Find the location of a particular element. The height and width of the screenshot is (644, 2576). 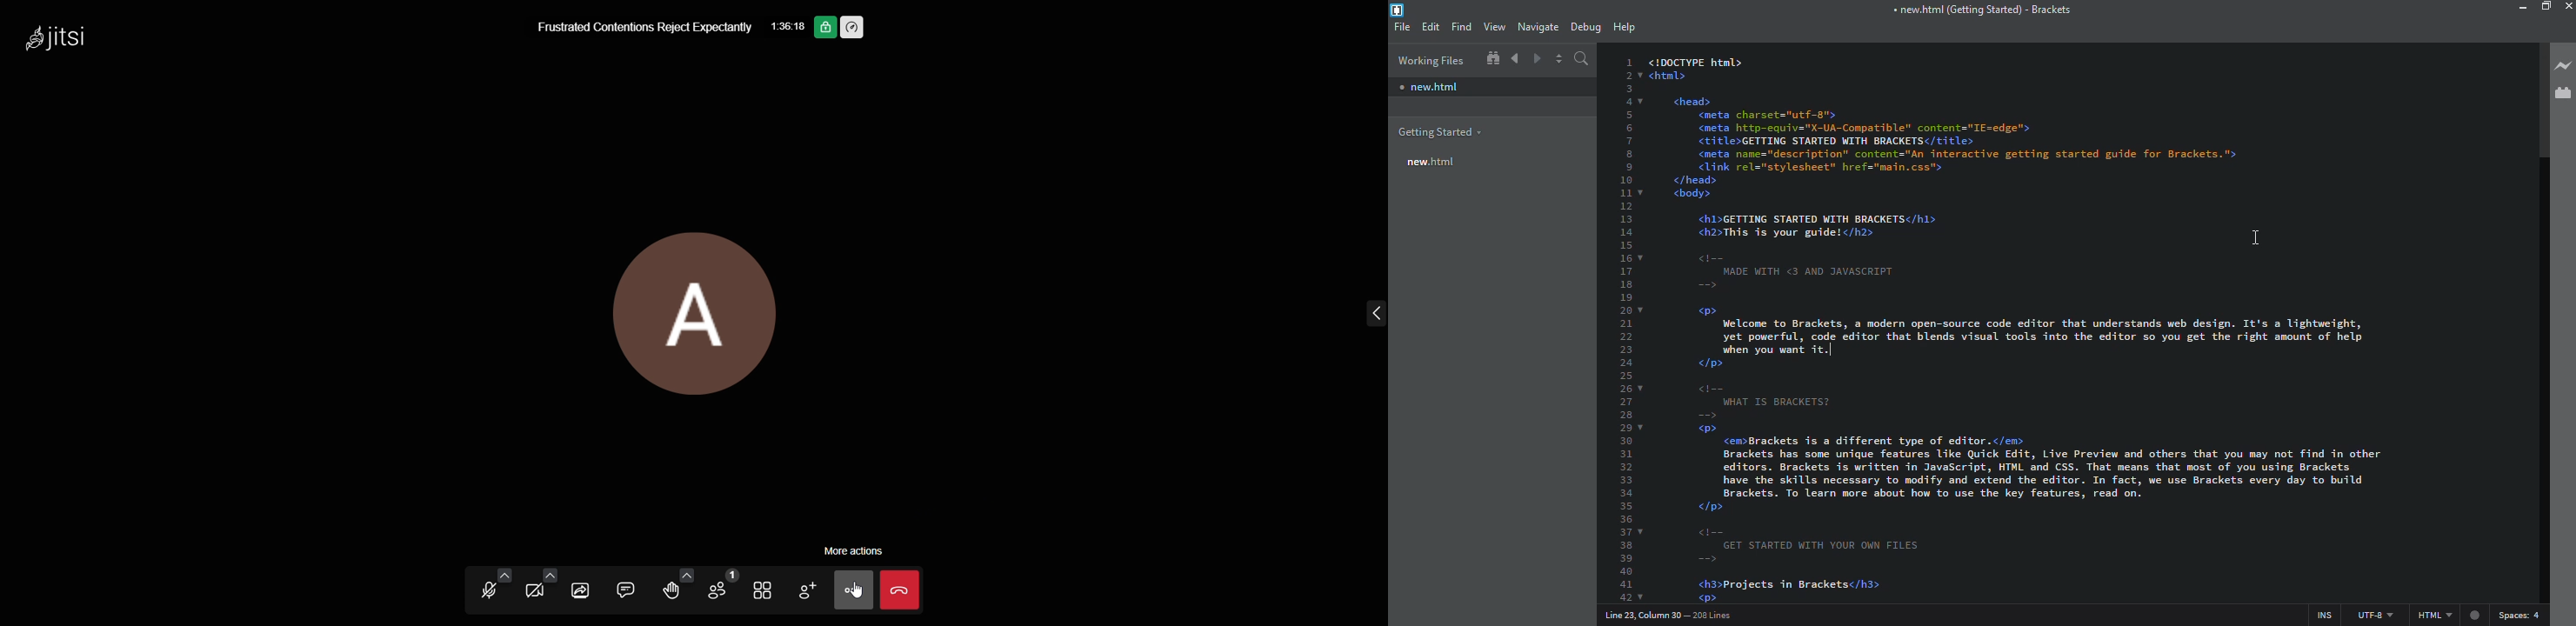

minimize is located at coordinates (2517, 8).